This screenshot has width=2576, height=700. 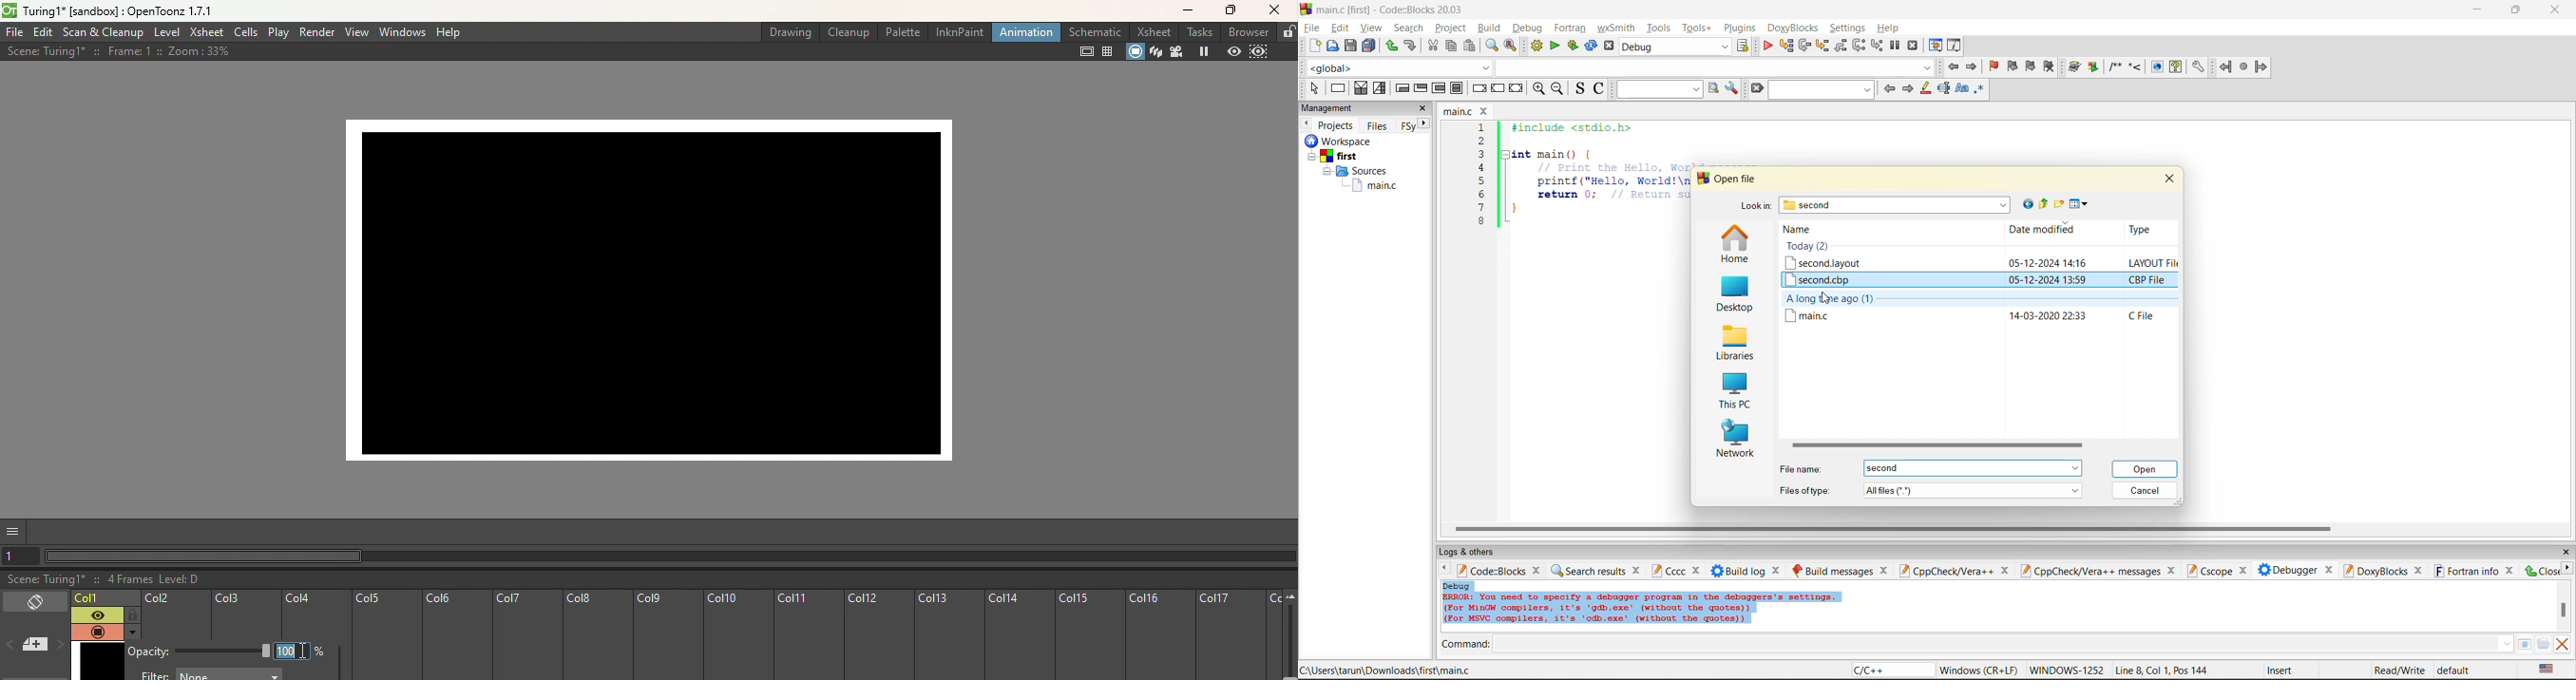 What do you see at coordinates (1591, 46) in the screenshot?
I see `rebuild` at bounding box center [1591, 46].